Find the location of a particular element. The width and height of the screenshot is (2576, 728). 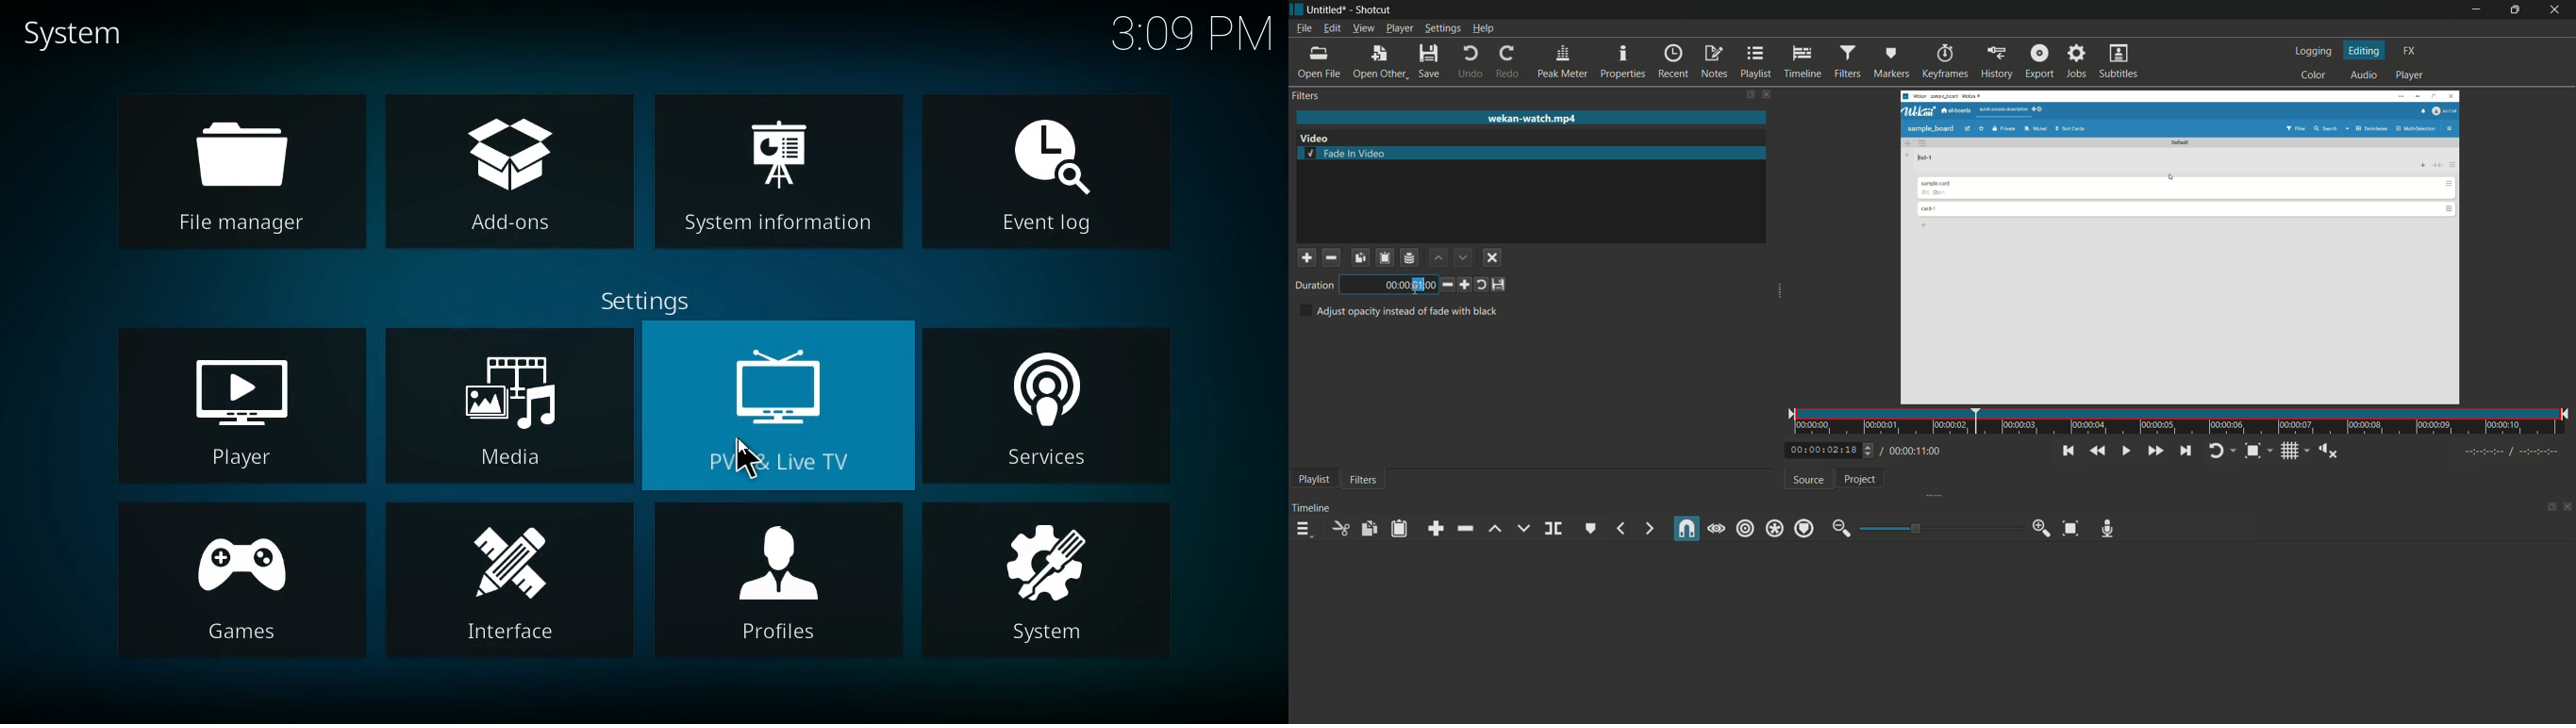

player is located at coordinates (2411, 76).